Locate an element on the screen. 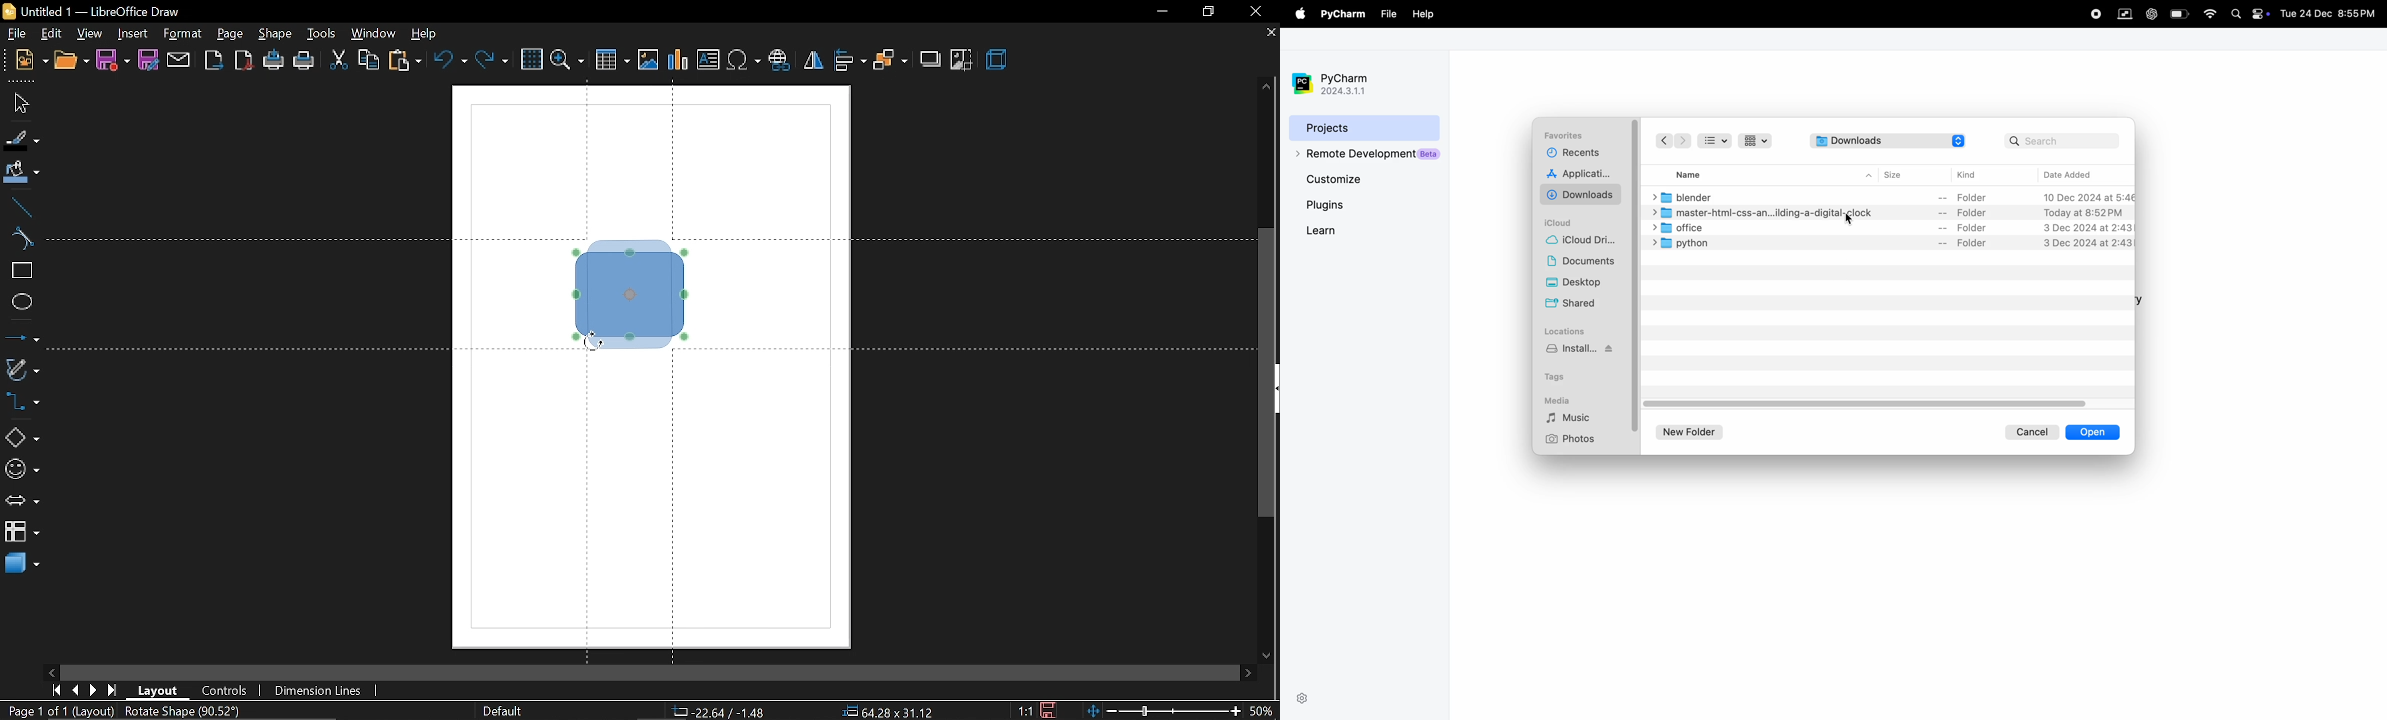  shadow is located at coordinates (929, 60).